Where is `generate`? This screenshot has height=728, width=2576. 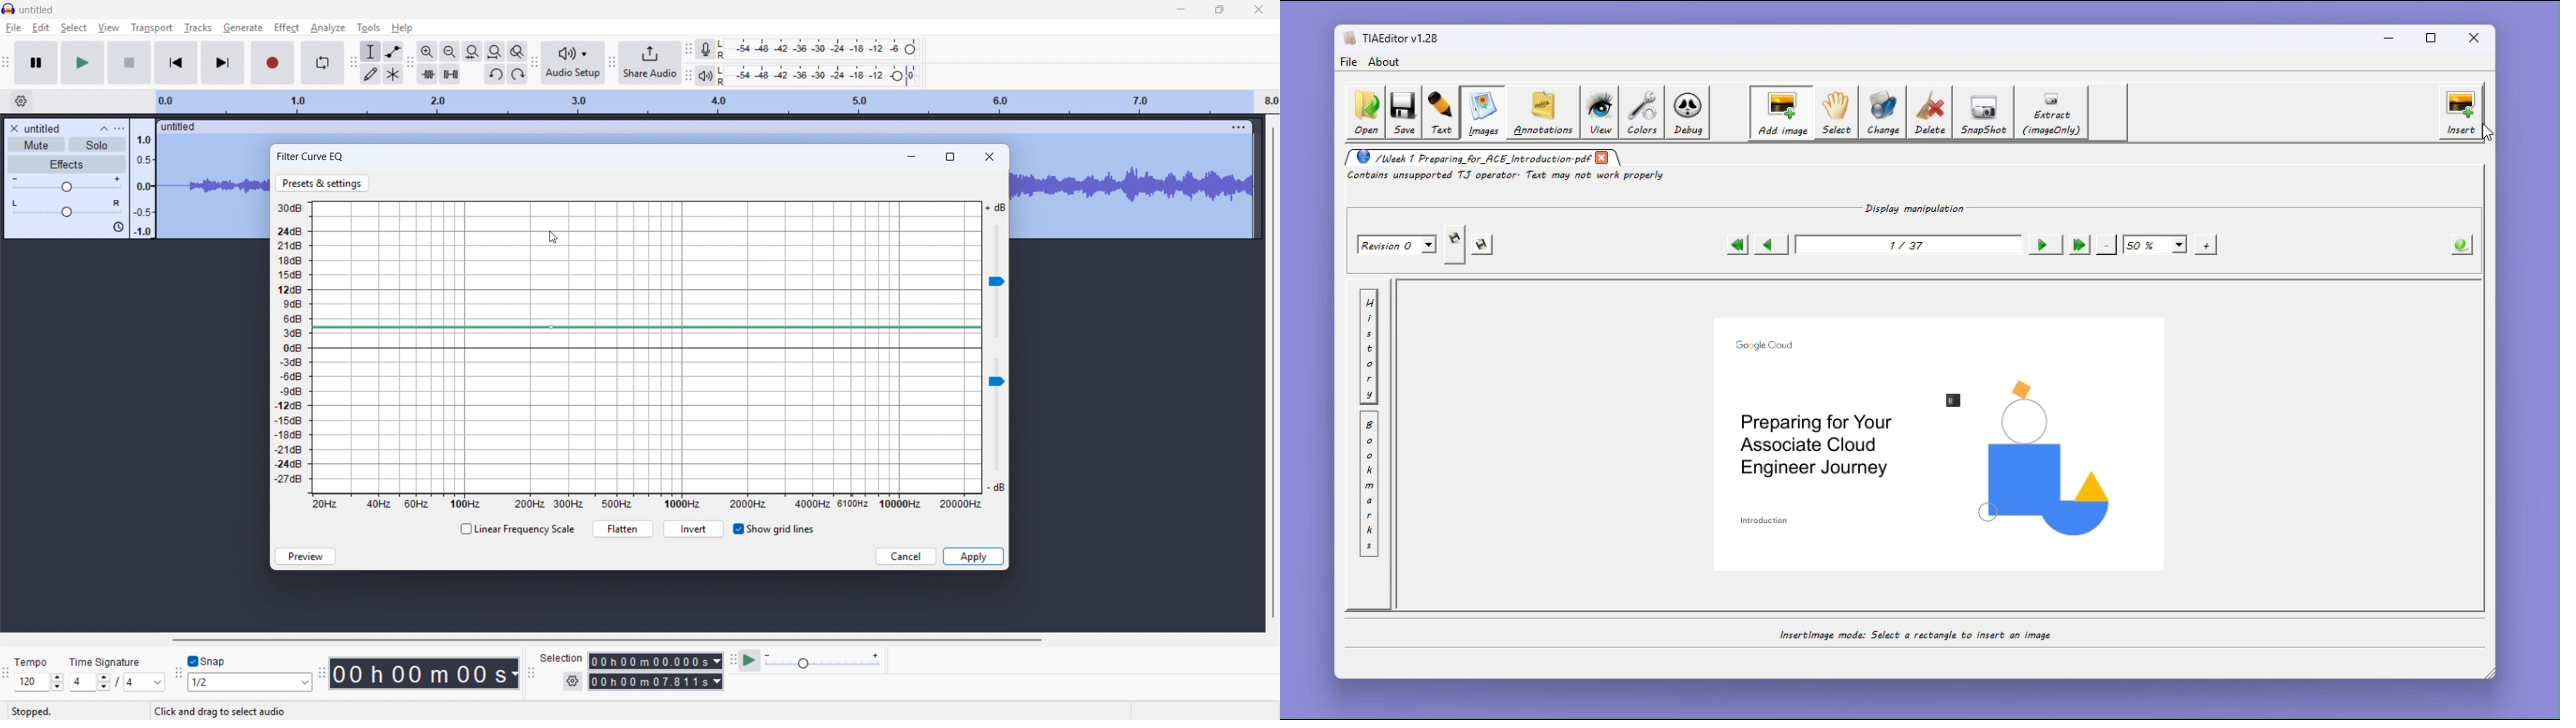 generate is located at coordinates (243, 27).